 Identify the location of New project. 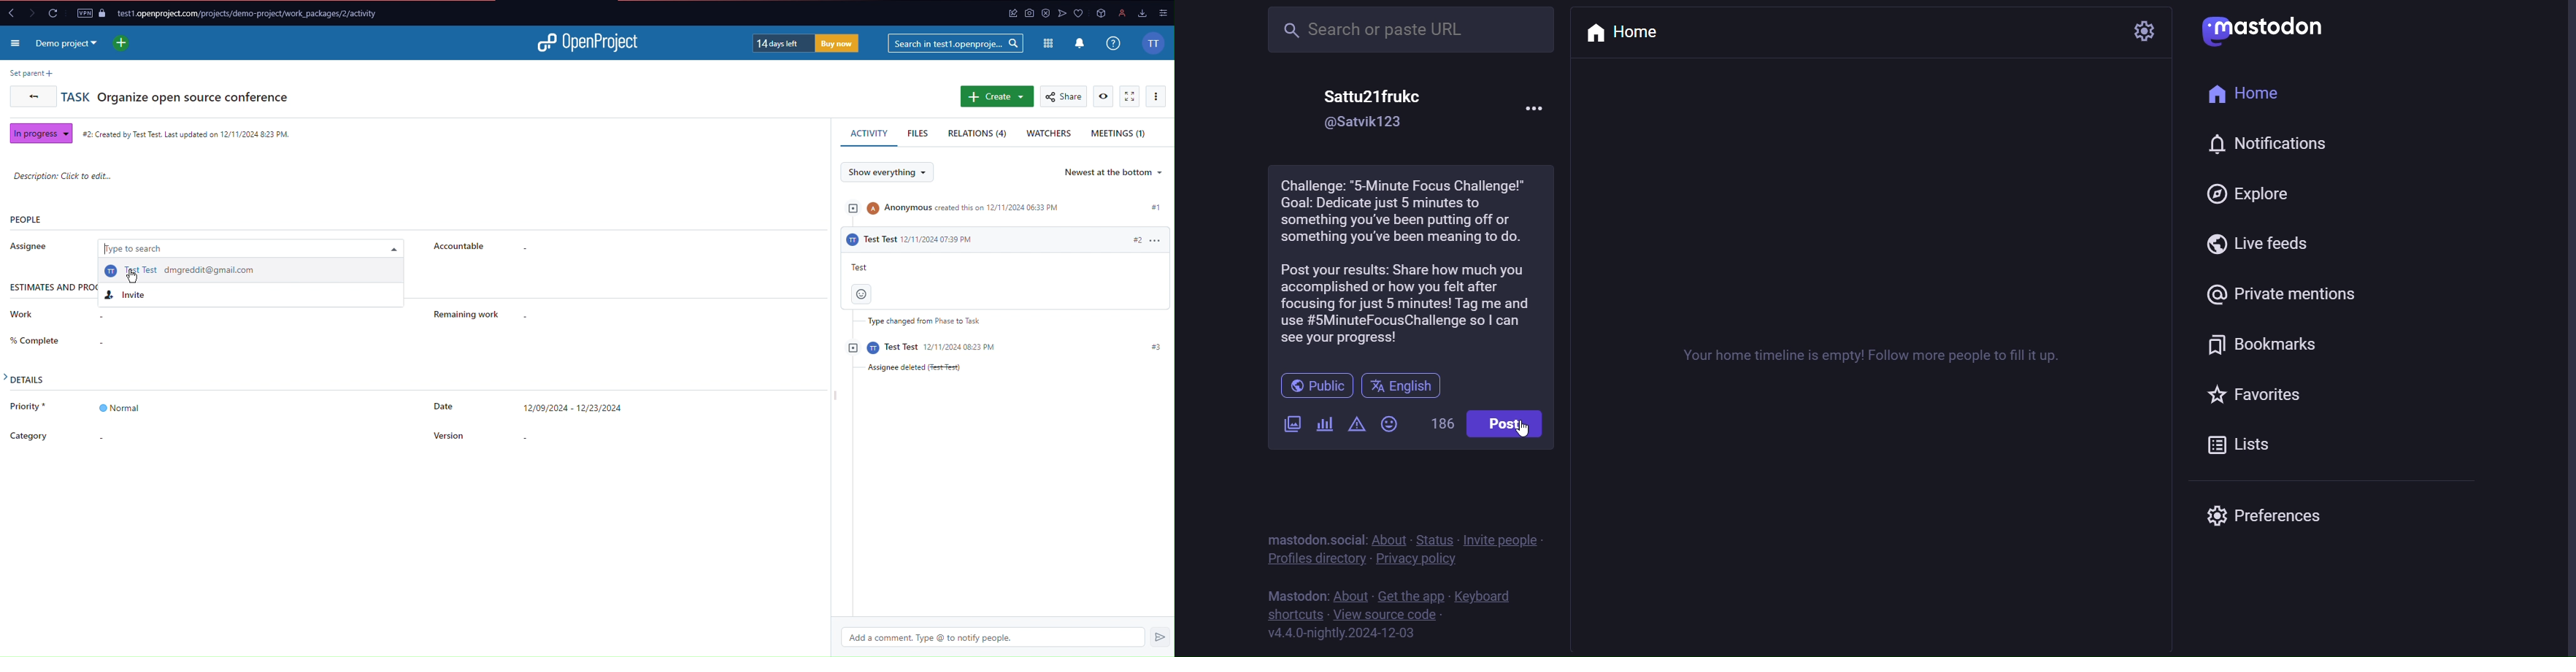
(123, 43).